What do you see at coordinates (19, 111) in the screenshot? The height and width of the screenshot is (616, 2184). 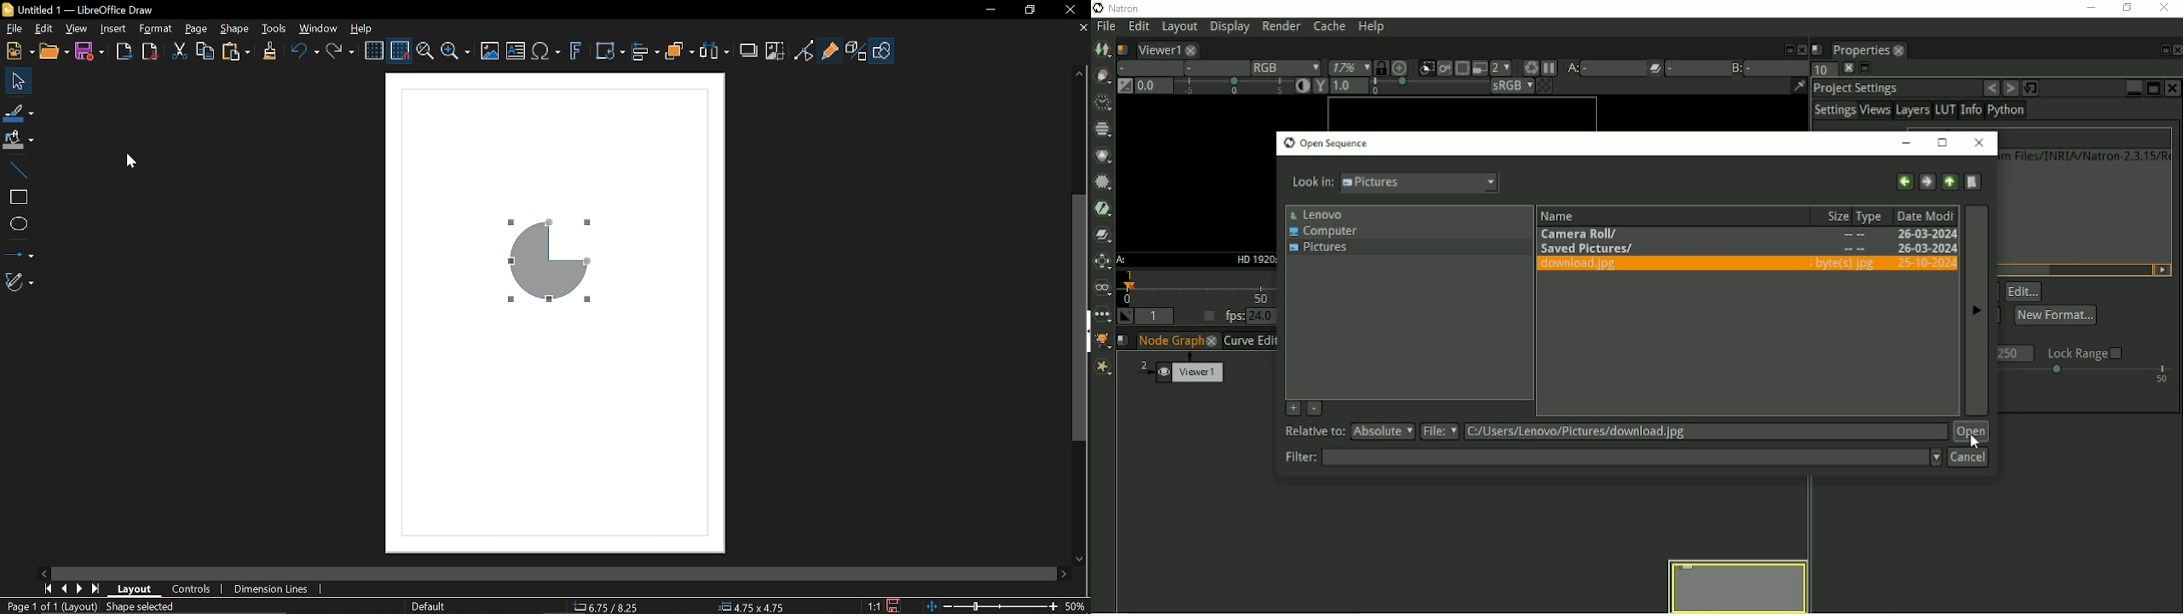 I see `Fill line` at bounding box center [19, 111].